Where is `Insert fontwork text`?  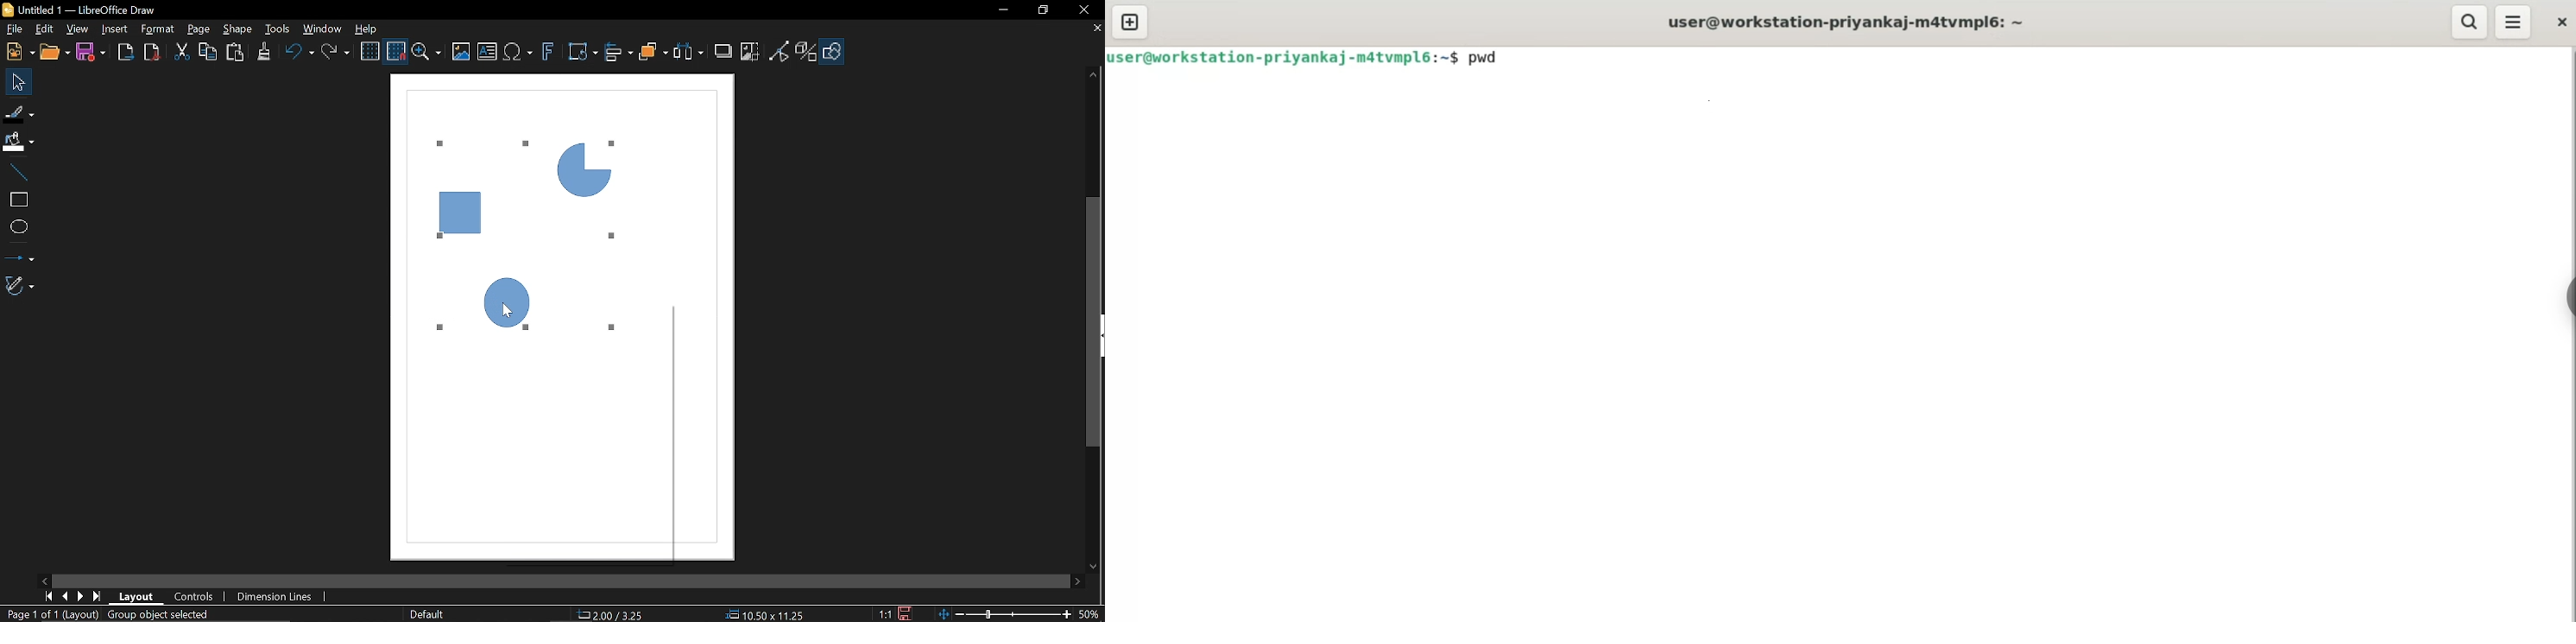 Insert fontwork text is located at coordinates (550, 52).